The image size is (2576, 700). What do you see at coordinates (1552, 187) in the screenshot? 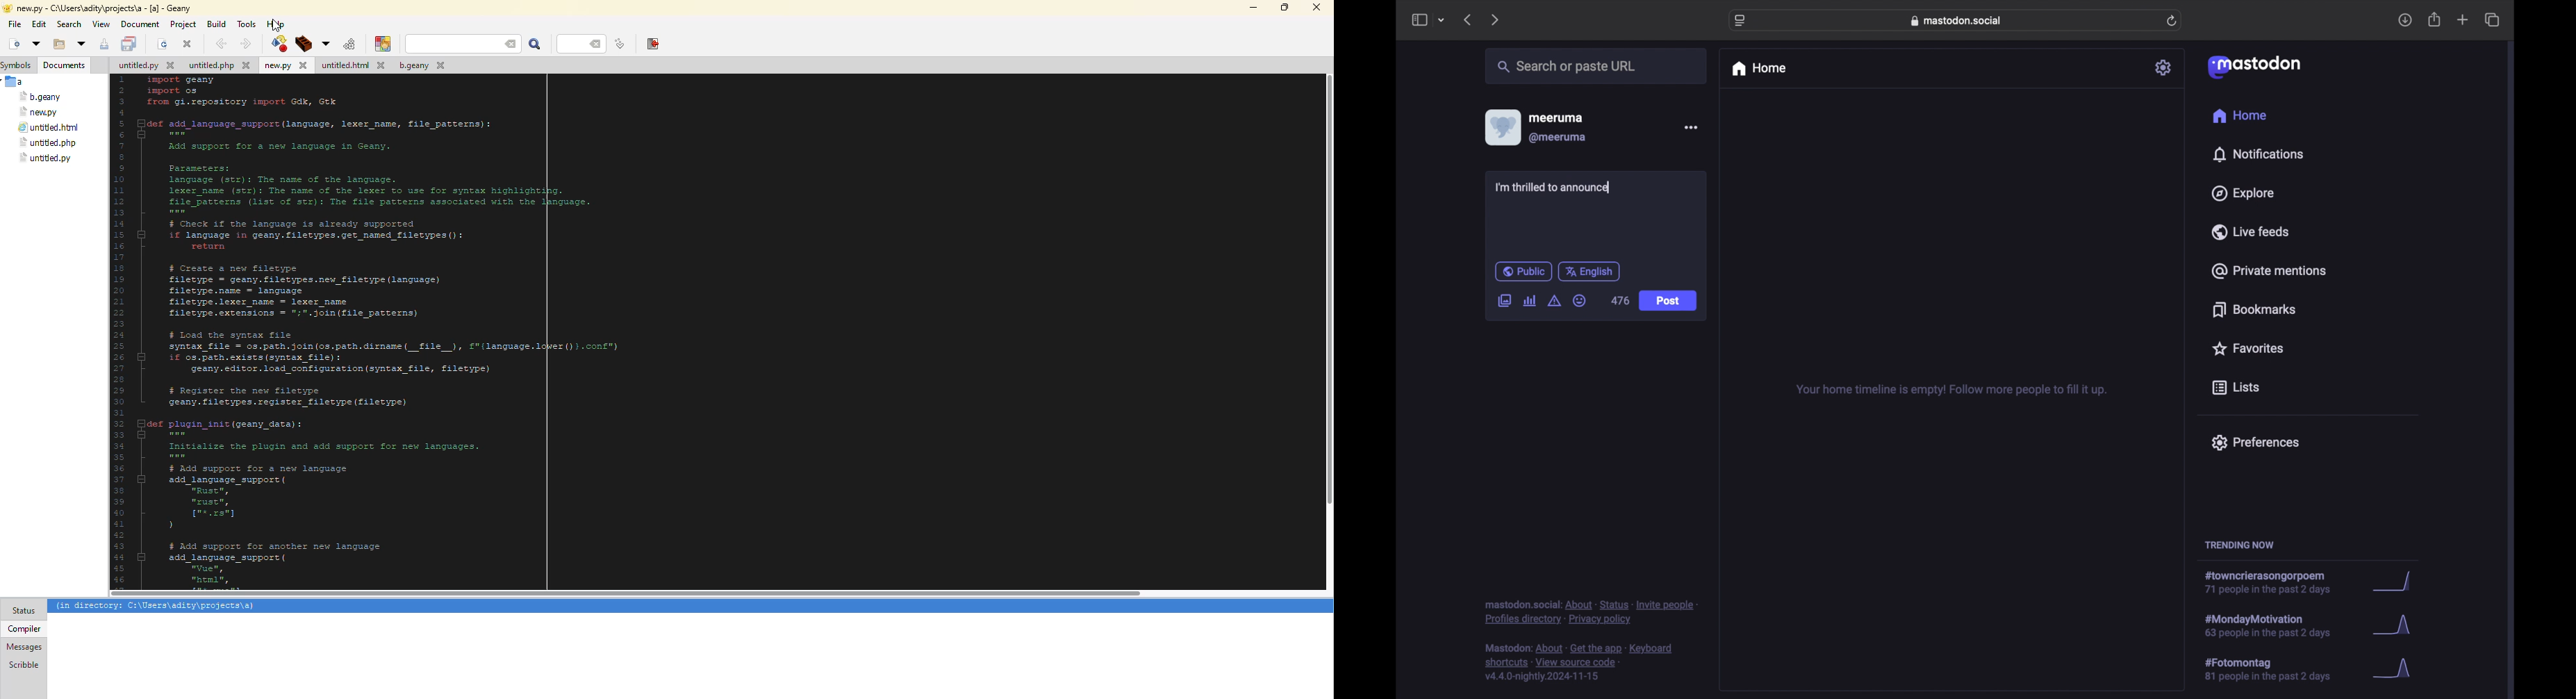
I see `I'm thrilled to announce` at bounding box center [1552, 187].